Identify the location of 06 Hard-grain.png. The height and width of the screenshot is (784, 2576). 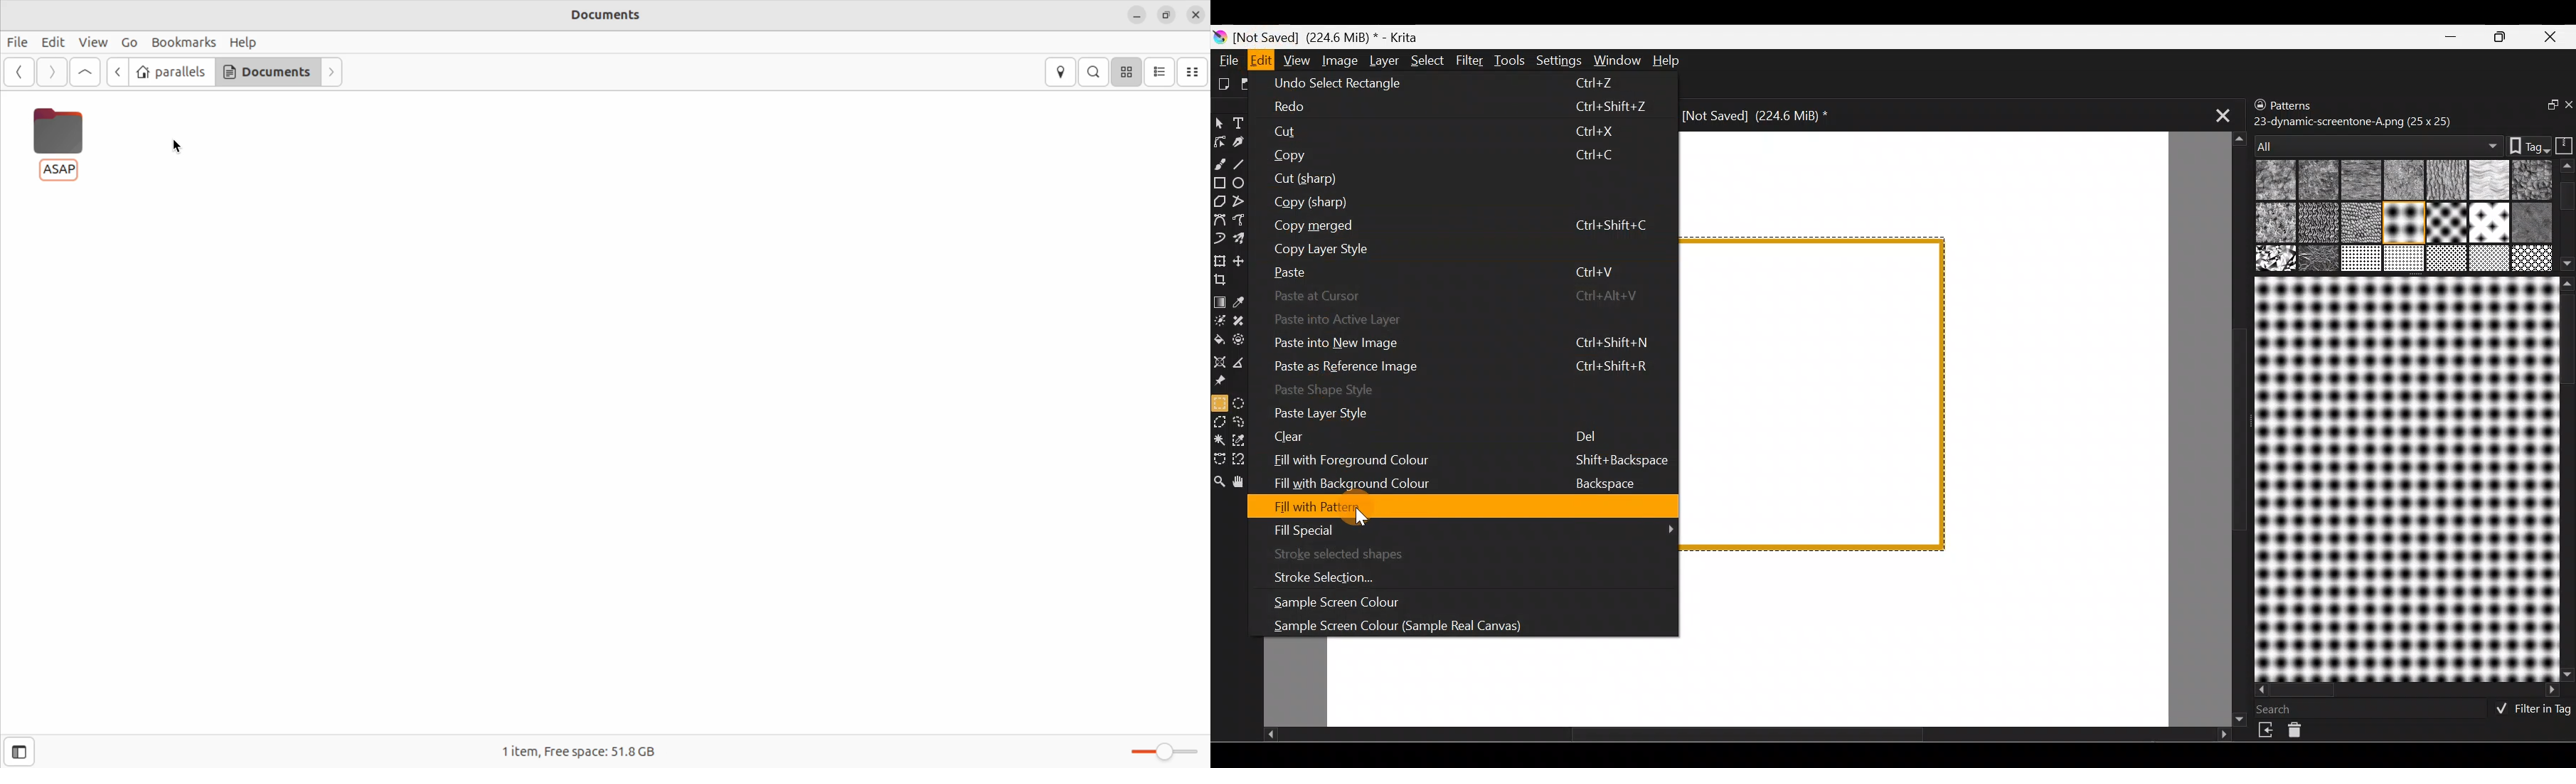
(2532, 179).